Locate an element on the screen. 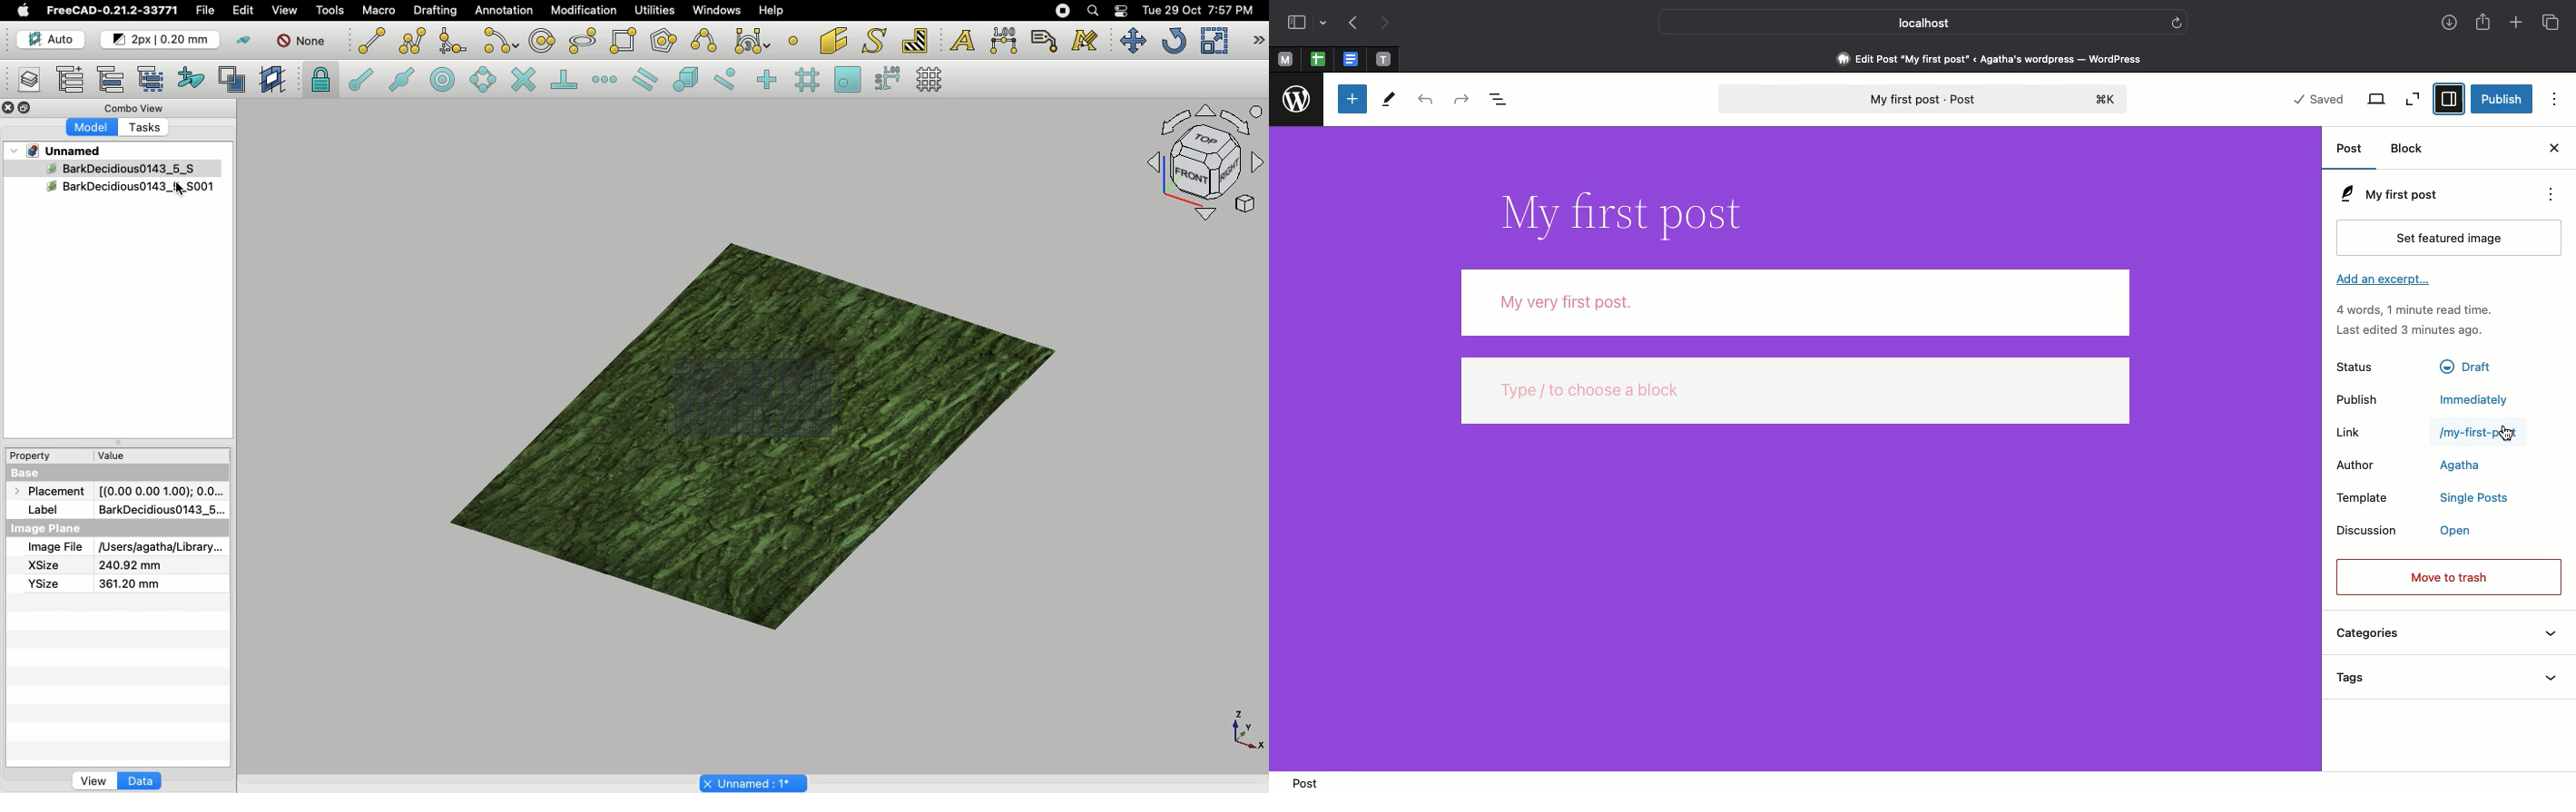  FreeCAD is located at coordinates (114, 11).